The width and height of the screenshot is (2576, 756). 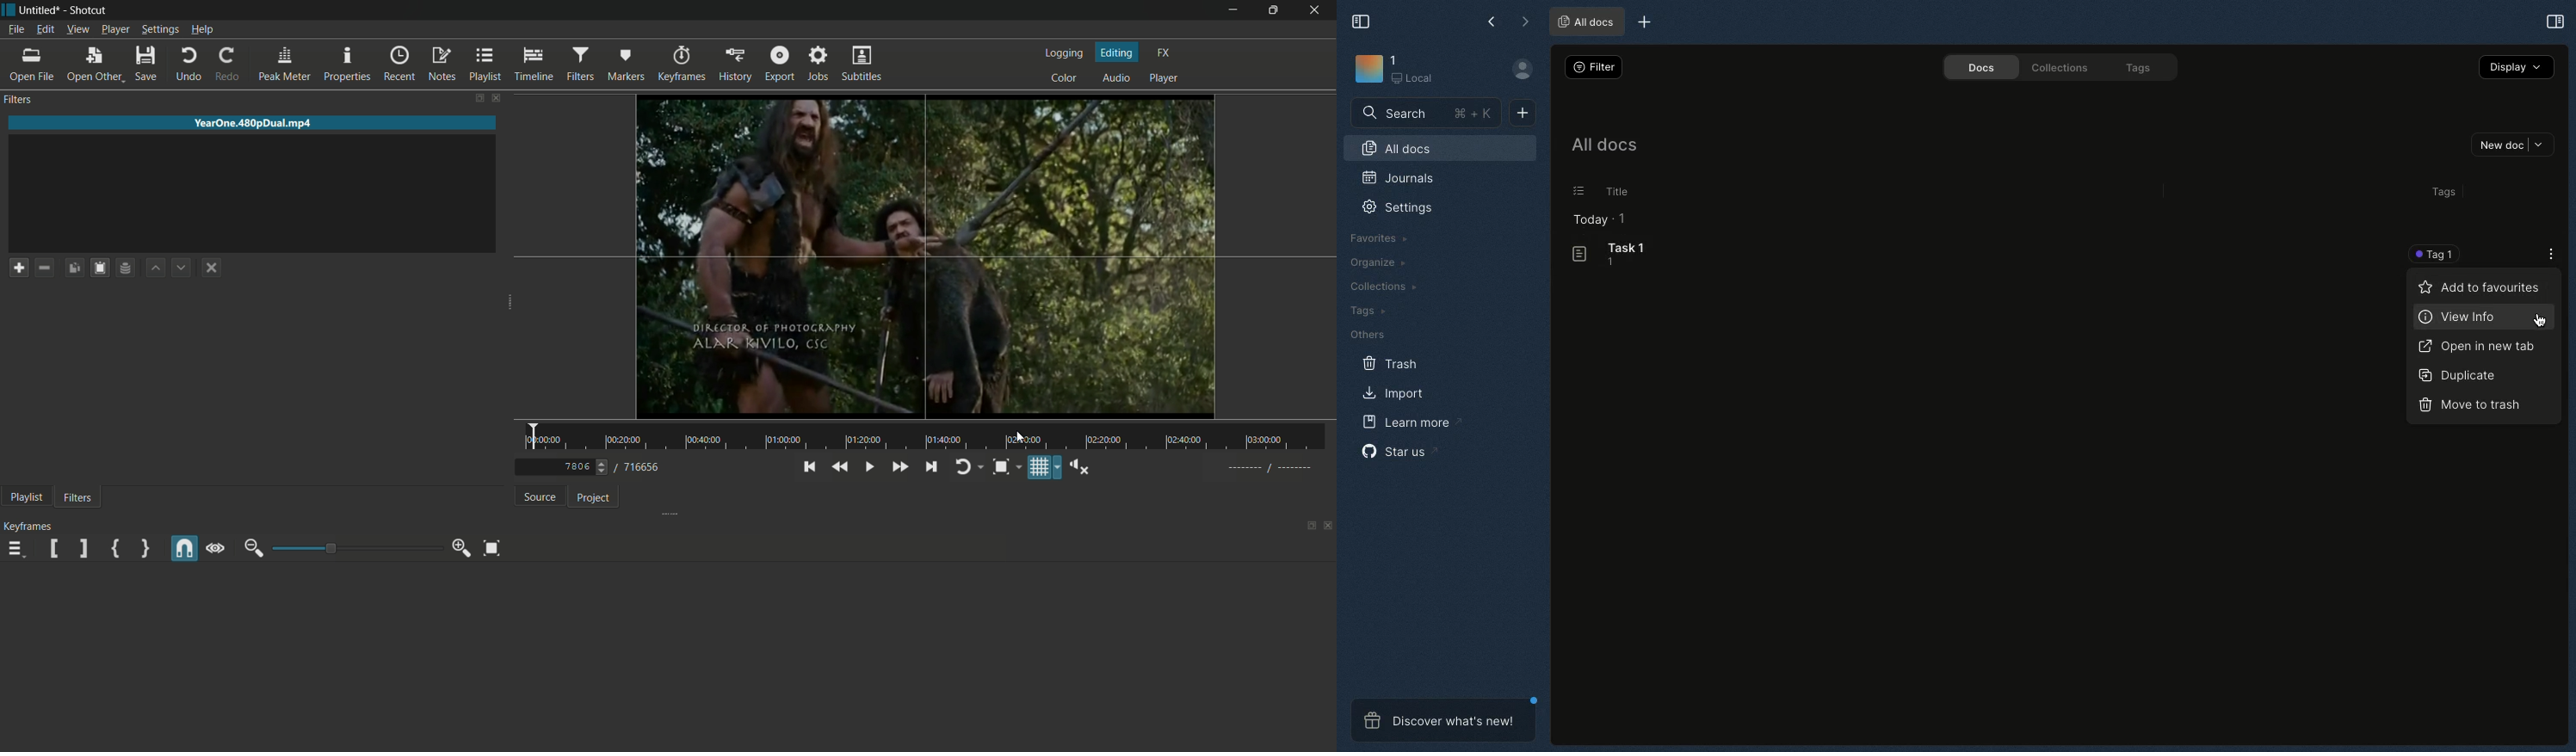 What do you see at coordinates (2140, 68) in the screenshot?
I see `Tags` at bounding box center [2140, 68].